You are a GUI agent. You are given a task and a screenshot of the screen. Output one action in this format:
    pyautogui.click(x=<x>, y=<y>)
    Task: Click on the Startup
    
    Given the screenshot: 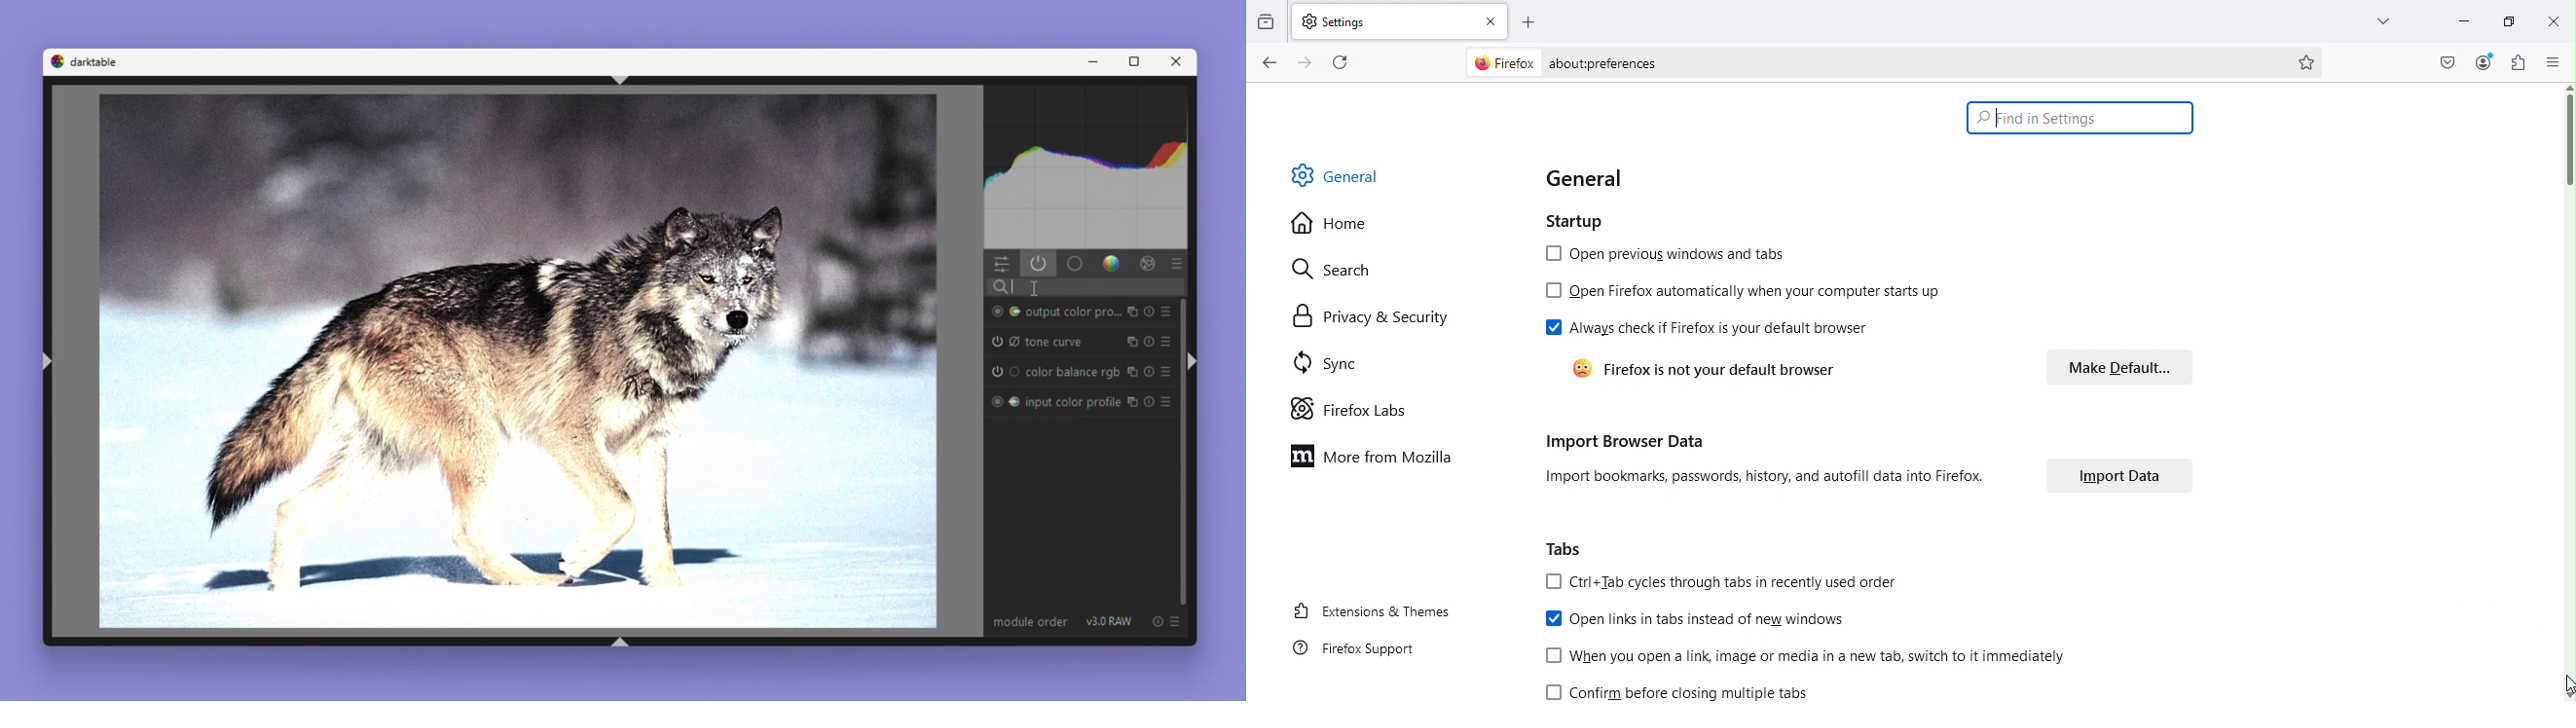 What is the action you would take?
    pyautogui.click(x=1574, y=220)
    